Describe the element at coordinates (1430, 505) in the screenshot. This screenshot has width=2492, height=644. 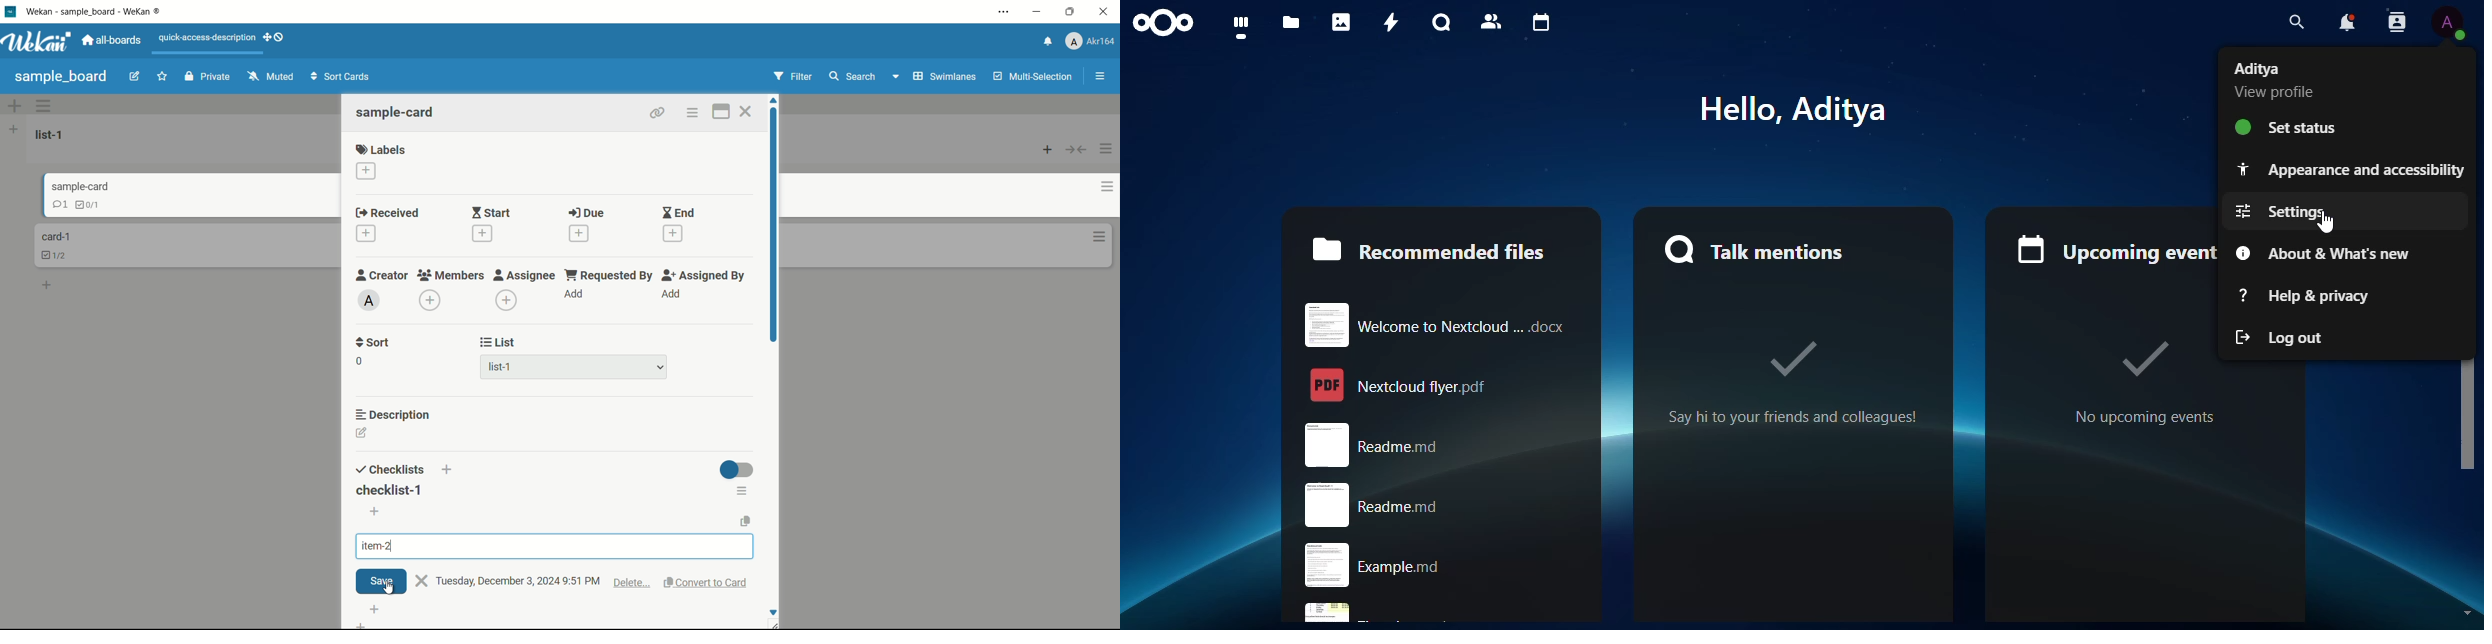
I see `readme rnd` at that location.